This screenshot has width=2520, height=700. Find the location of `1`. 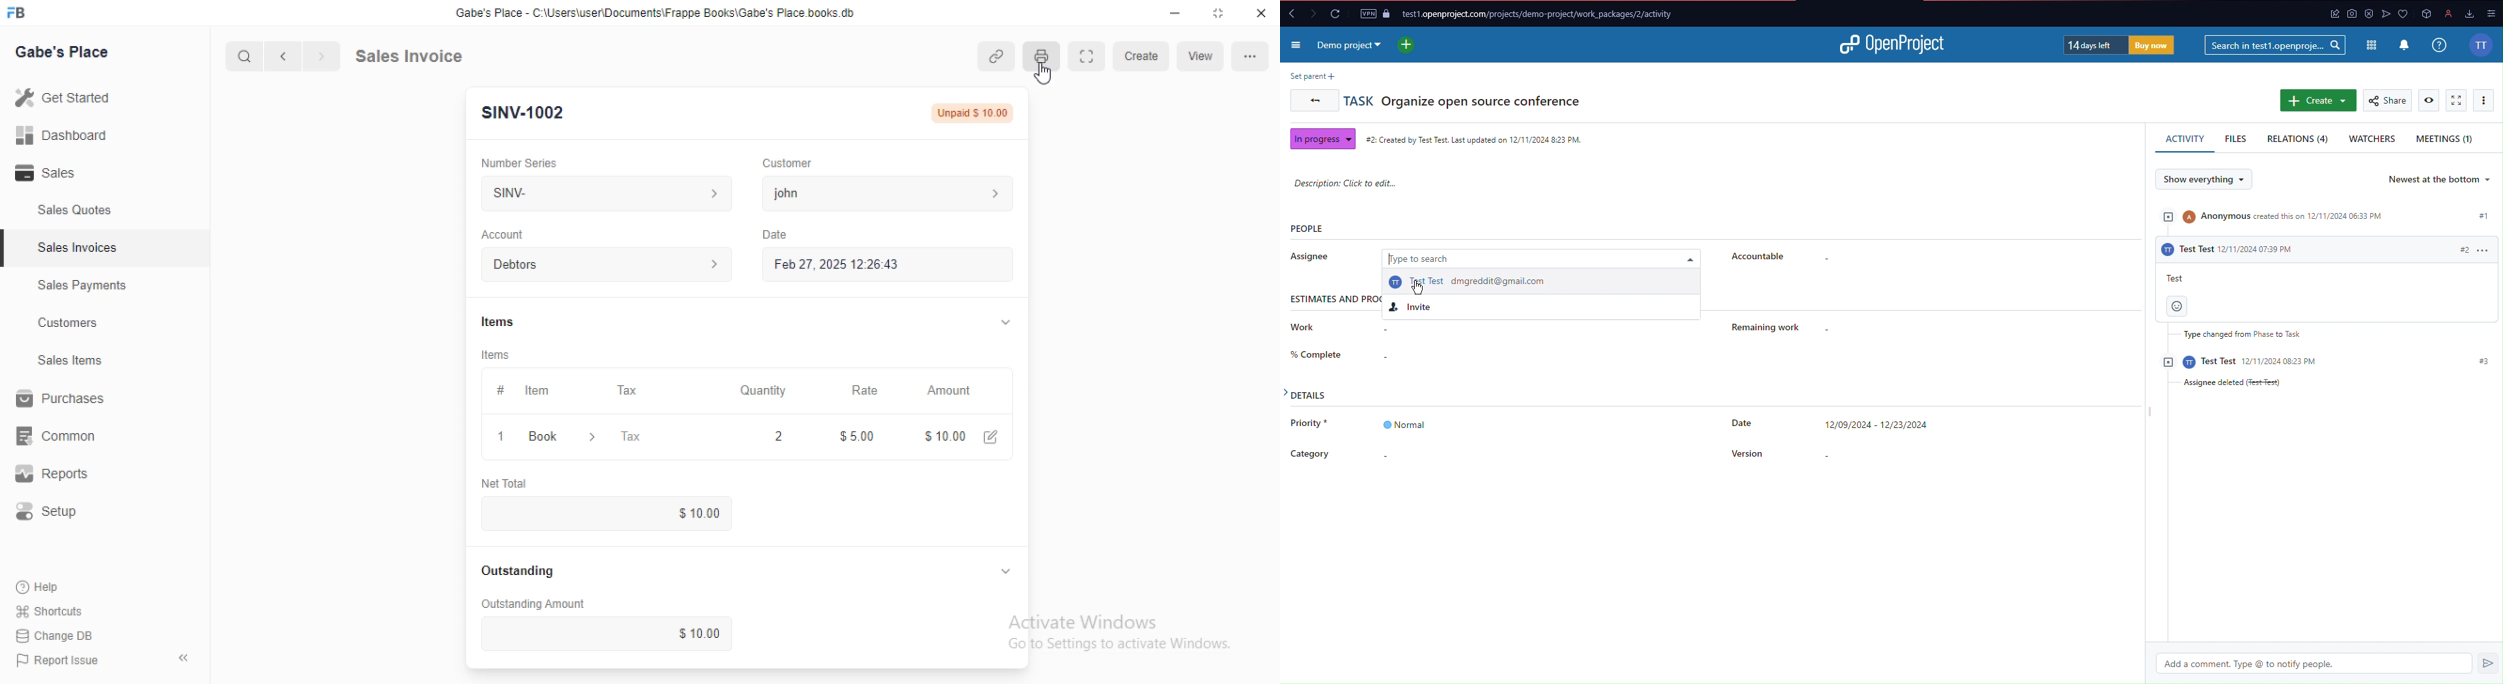

1 is located at coordinates (501, 436).